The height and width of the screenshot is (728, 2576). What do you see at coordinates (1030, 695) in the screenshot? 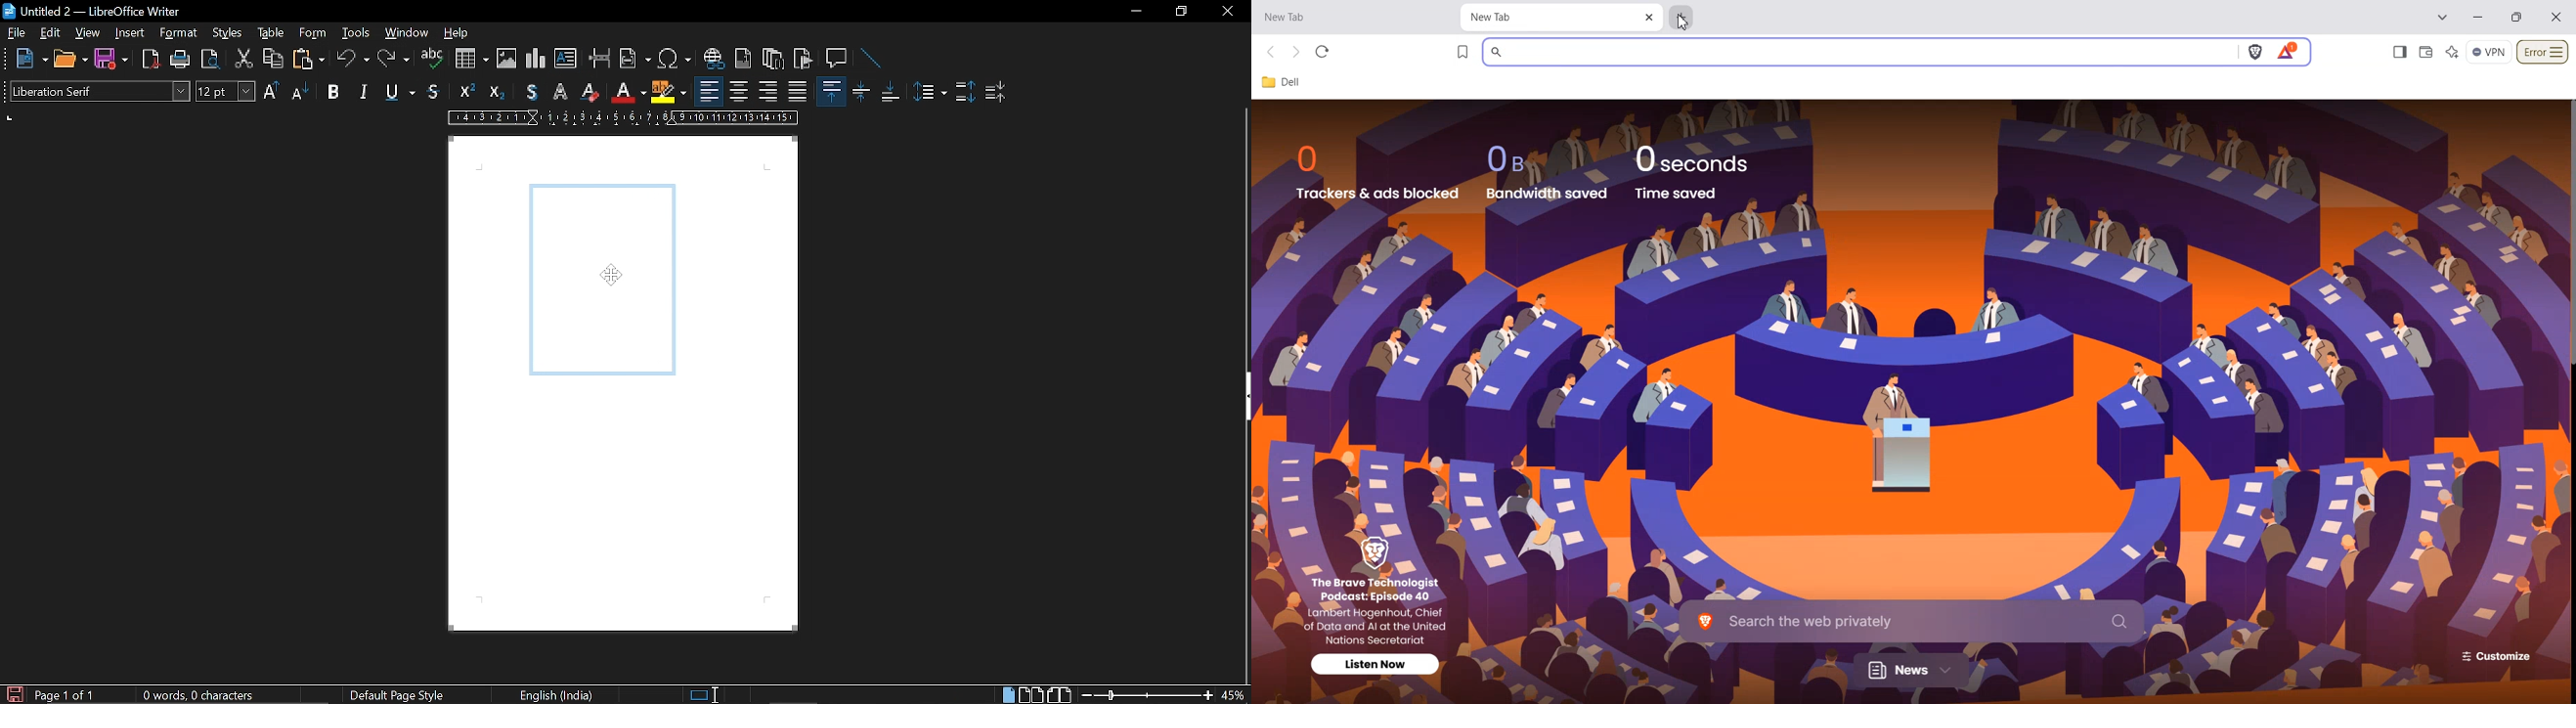
I see `multiple page view` at bounding box center [1030, 695].